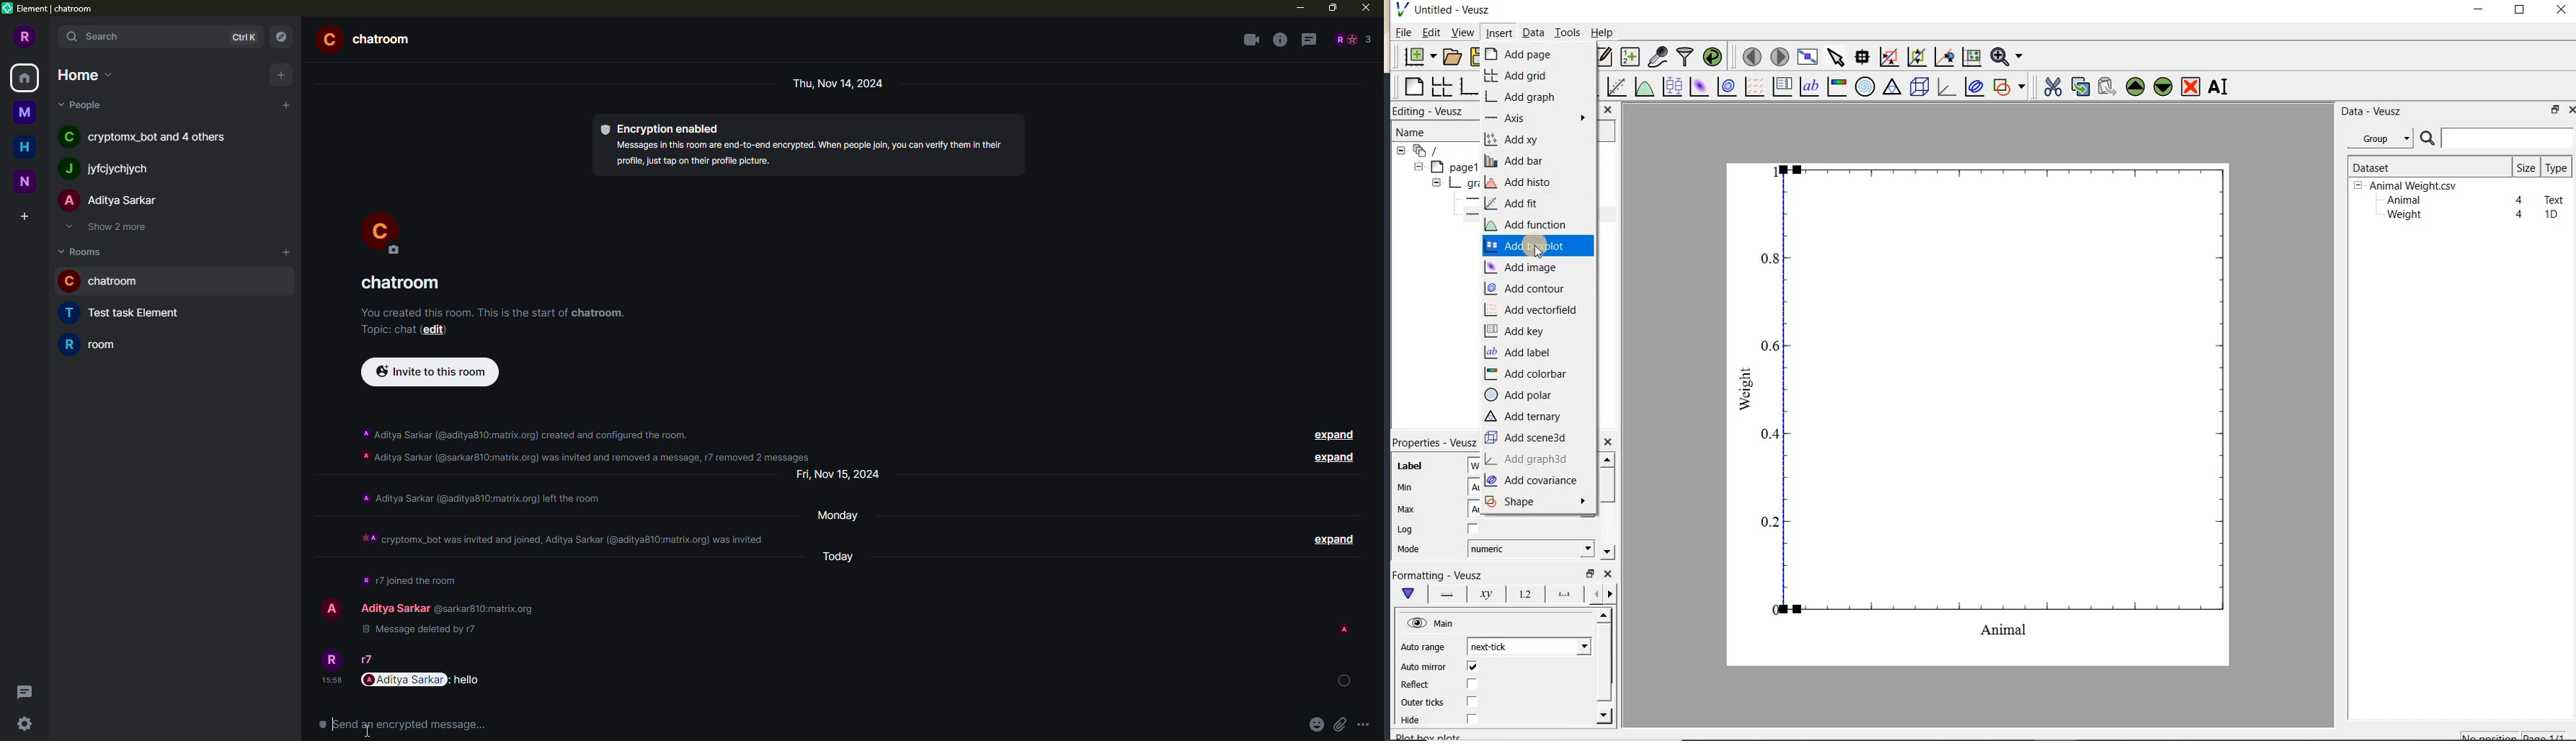 The image size is (2576, 756). I want to click on info, so click(409, 581).